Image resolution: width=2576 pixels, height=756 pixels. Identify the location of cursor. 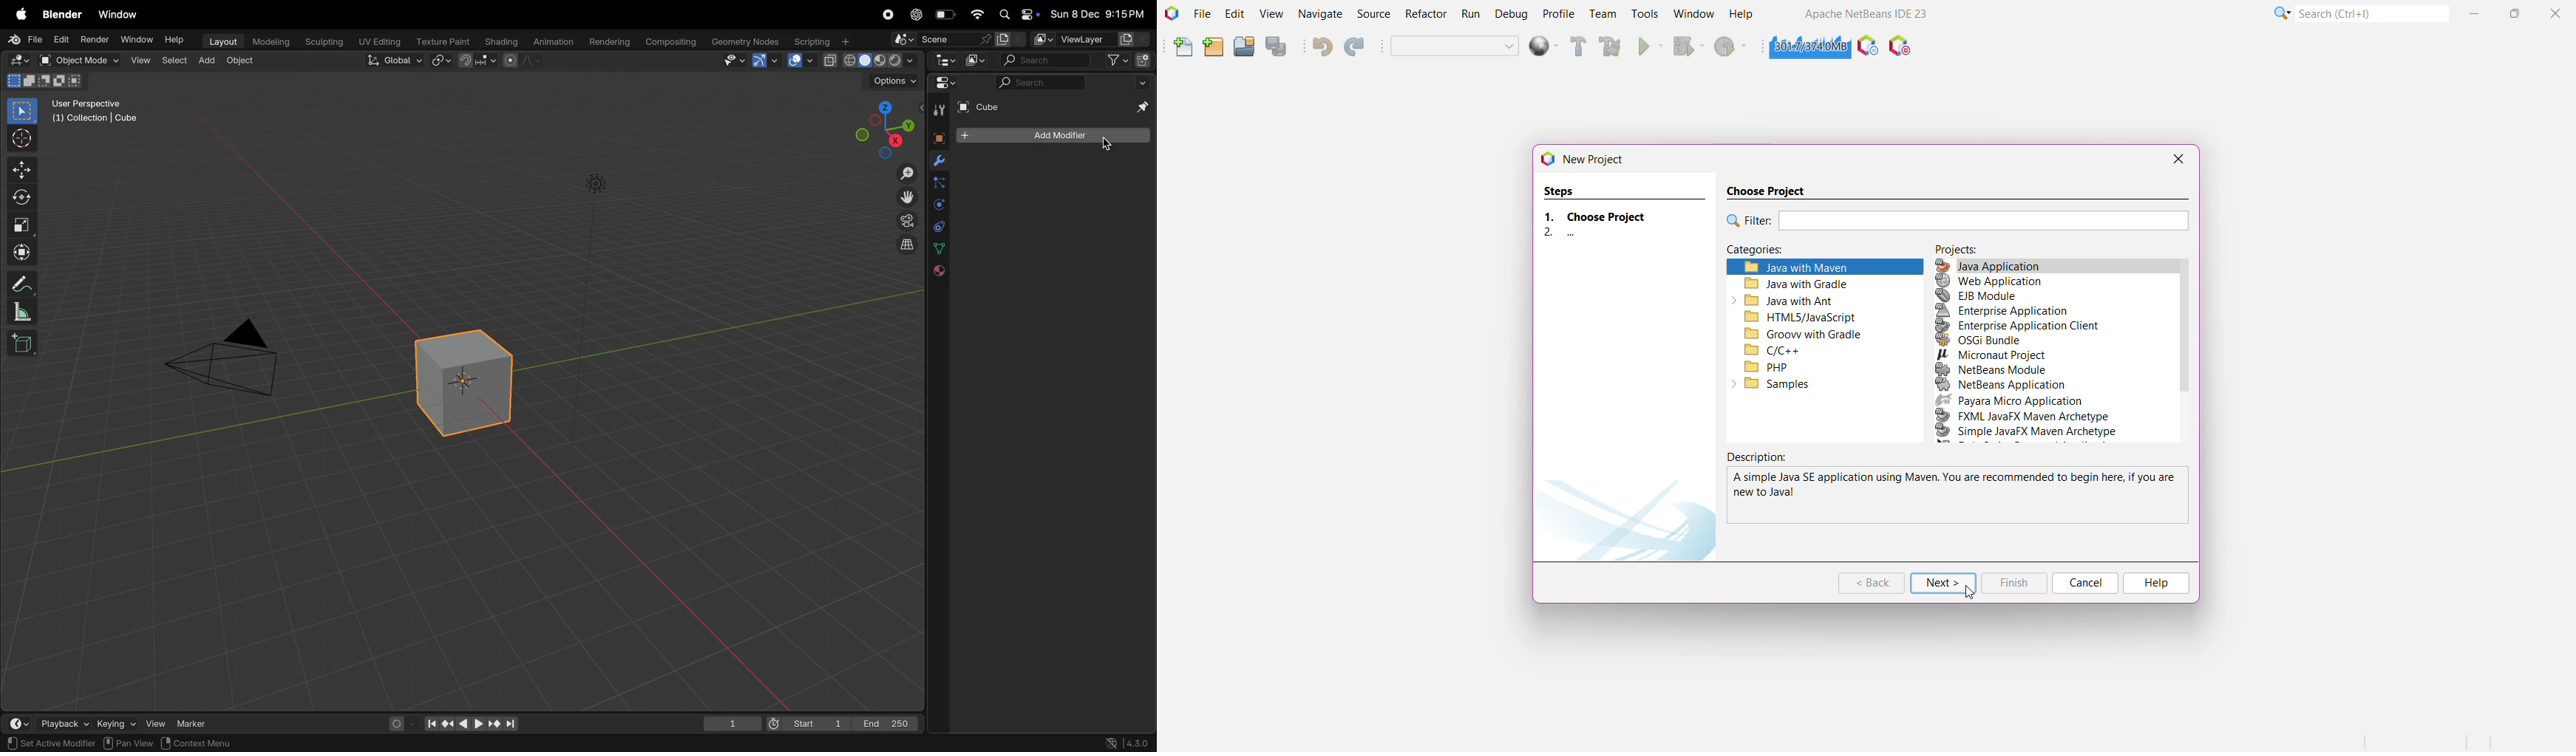
(1109, 144).